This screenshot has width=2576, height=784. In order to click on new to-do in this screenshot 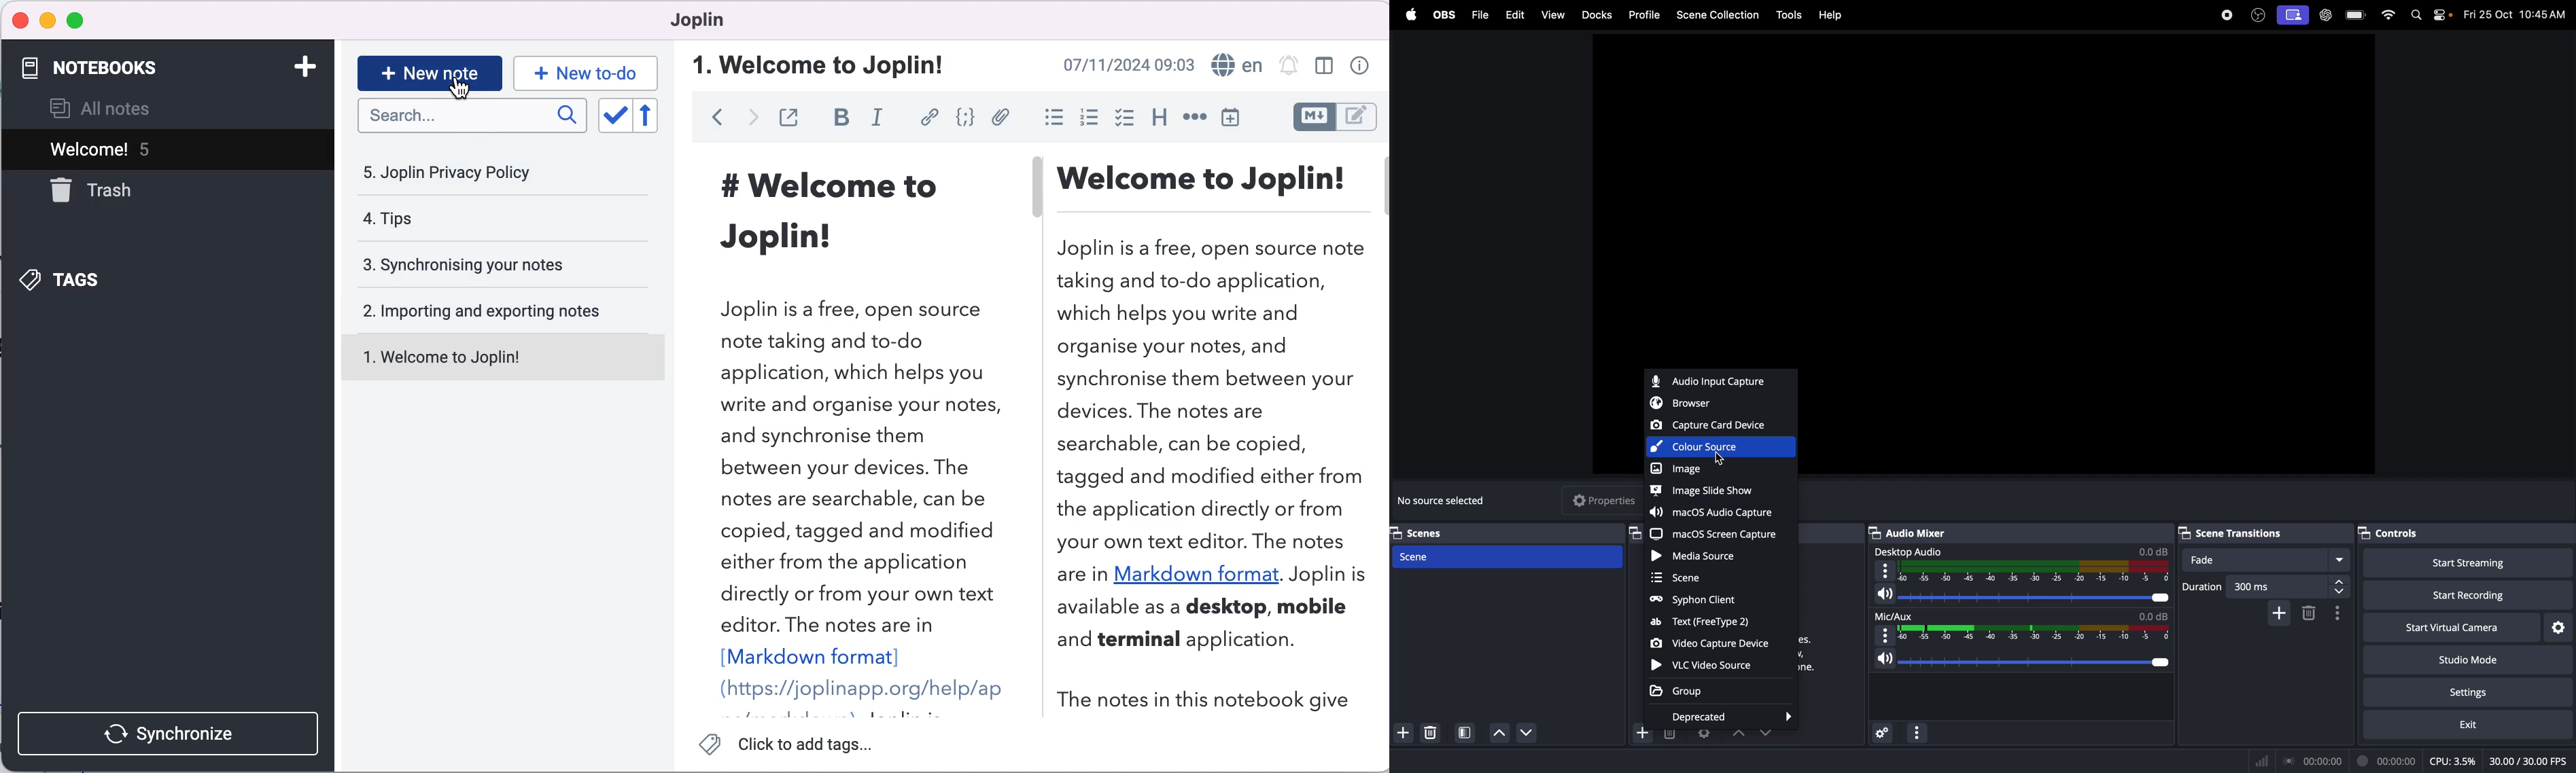, I will do `click(588, 72)`.